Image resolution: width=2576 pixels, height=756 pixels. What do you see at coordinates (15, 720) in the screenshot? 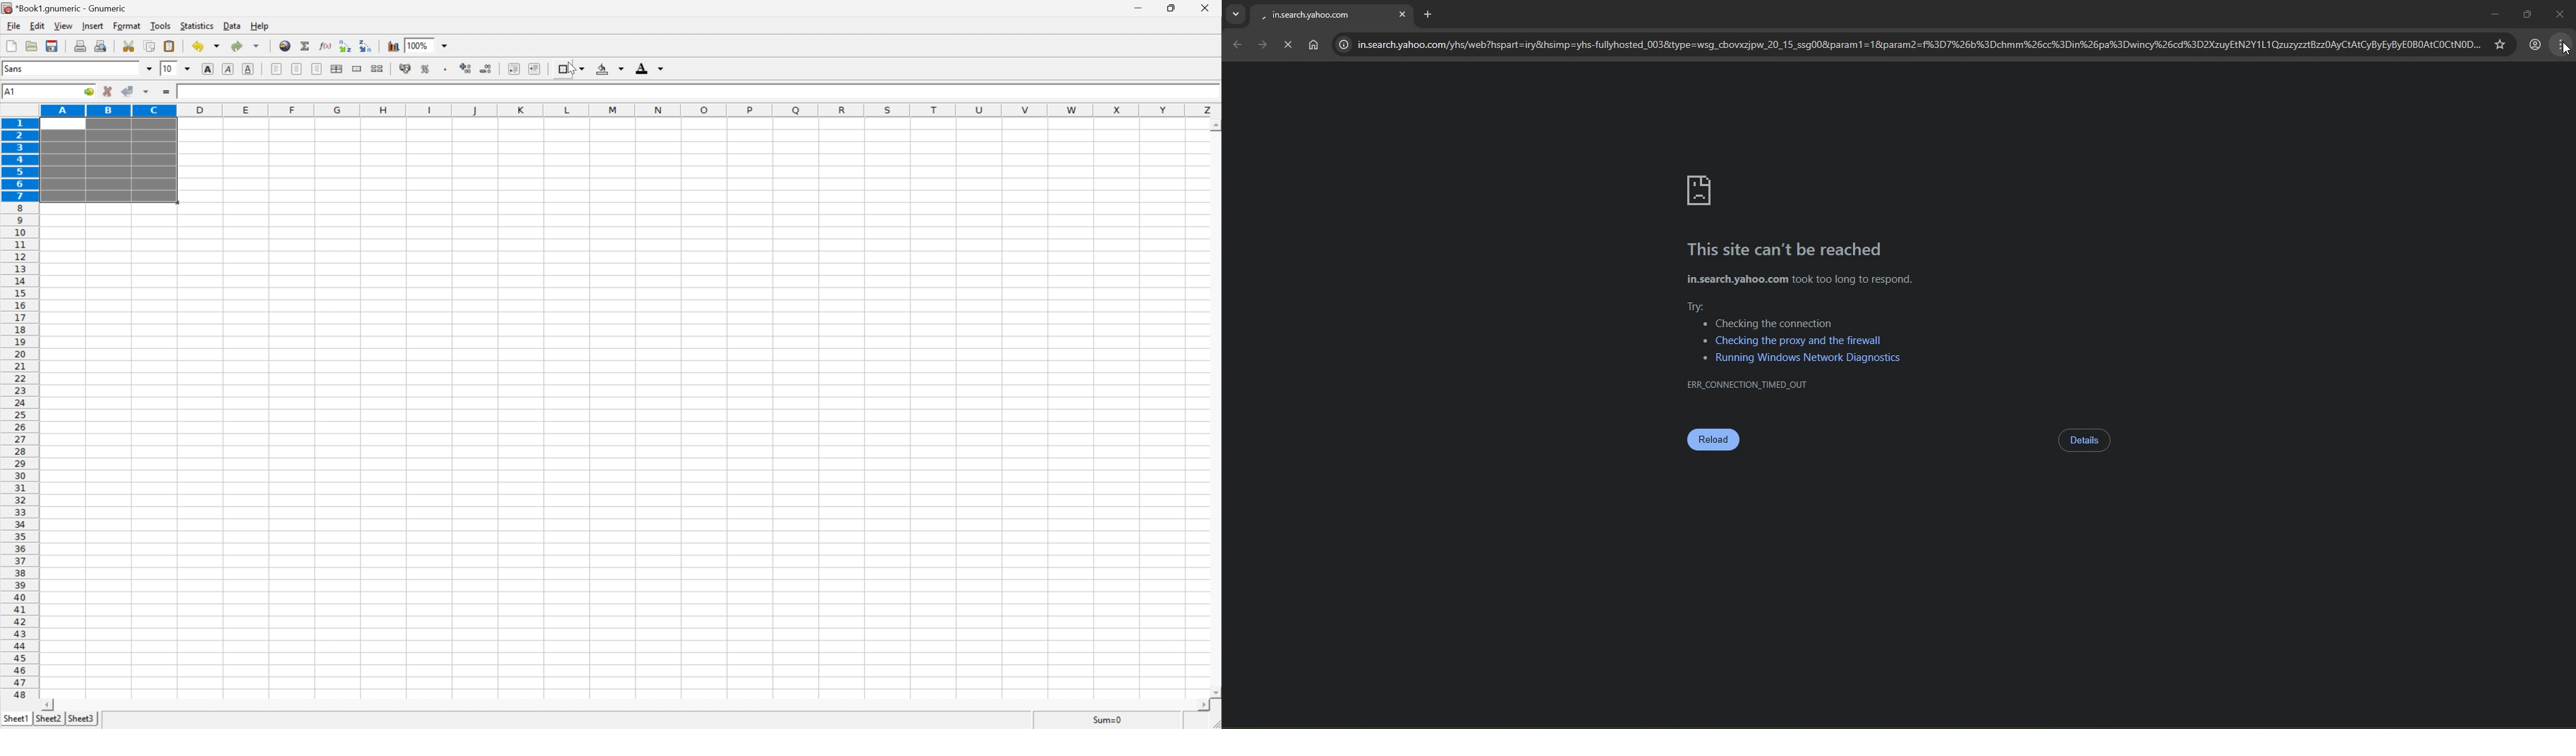
I see `sheet1` at bounding box center [15, 720].